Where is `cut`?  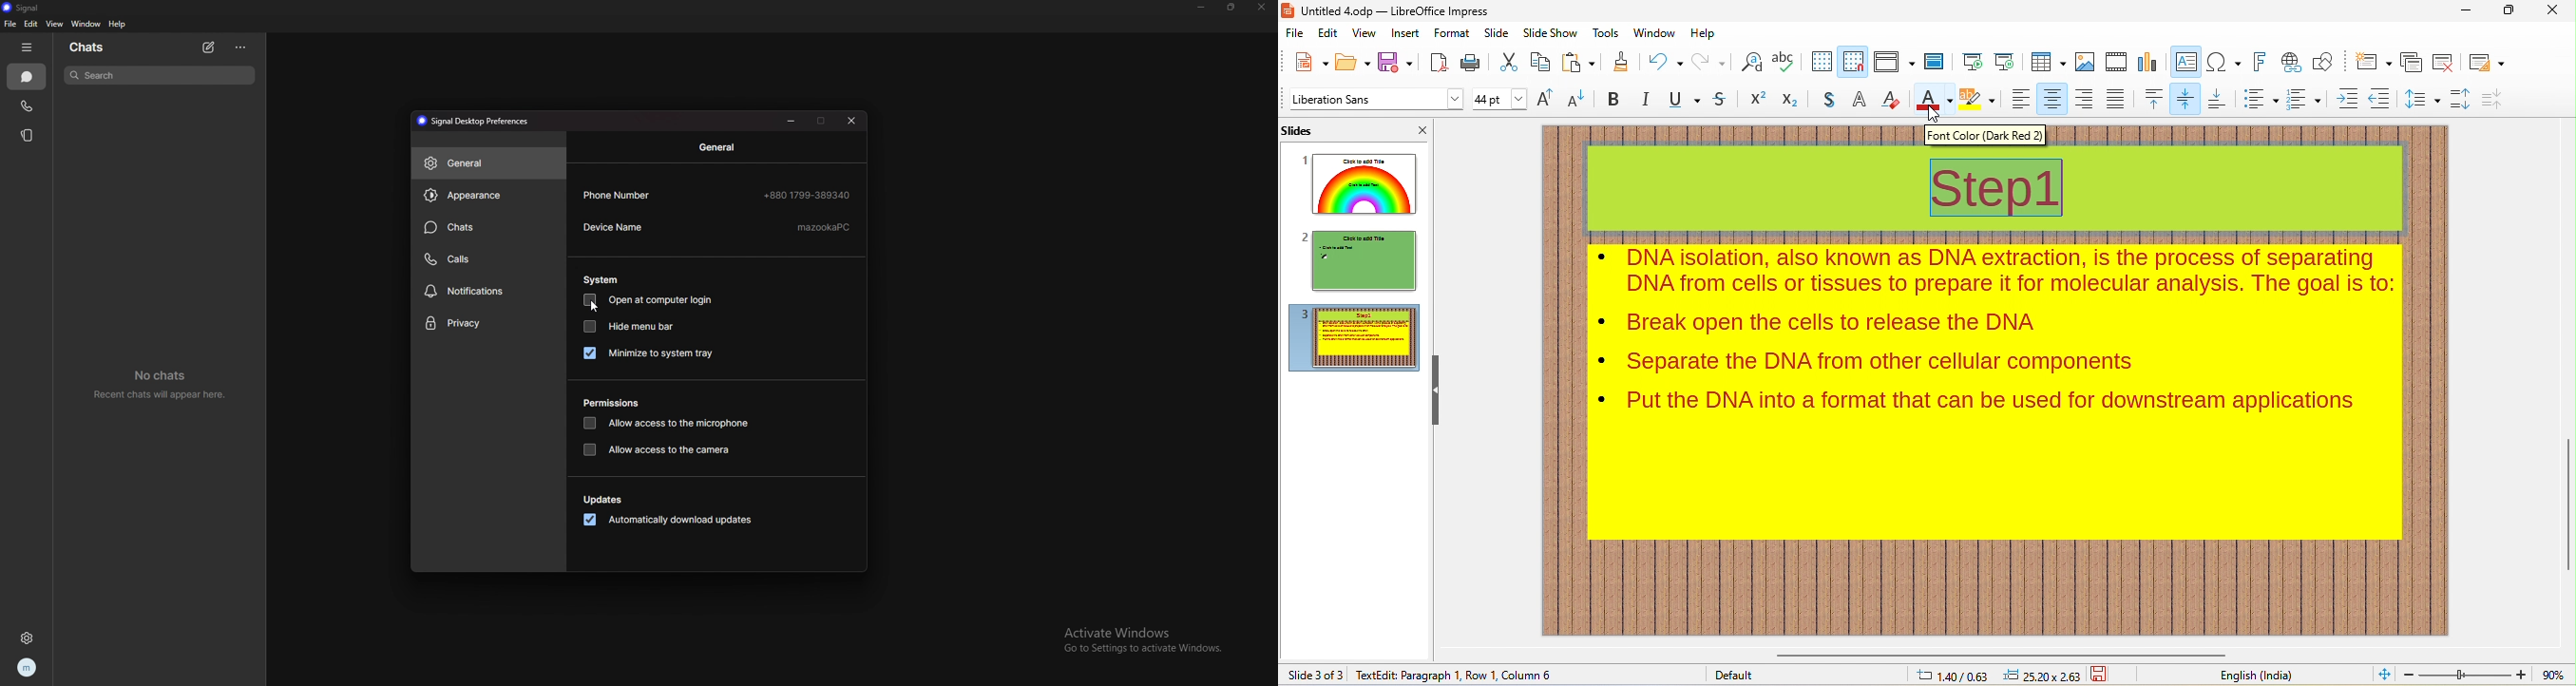 cut is located at coordinates (1510, 62).